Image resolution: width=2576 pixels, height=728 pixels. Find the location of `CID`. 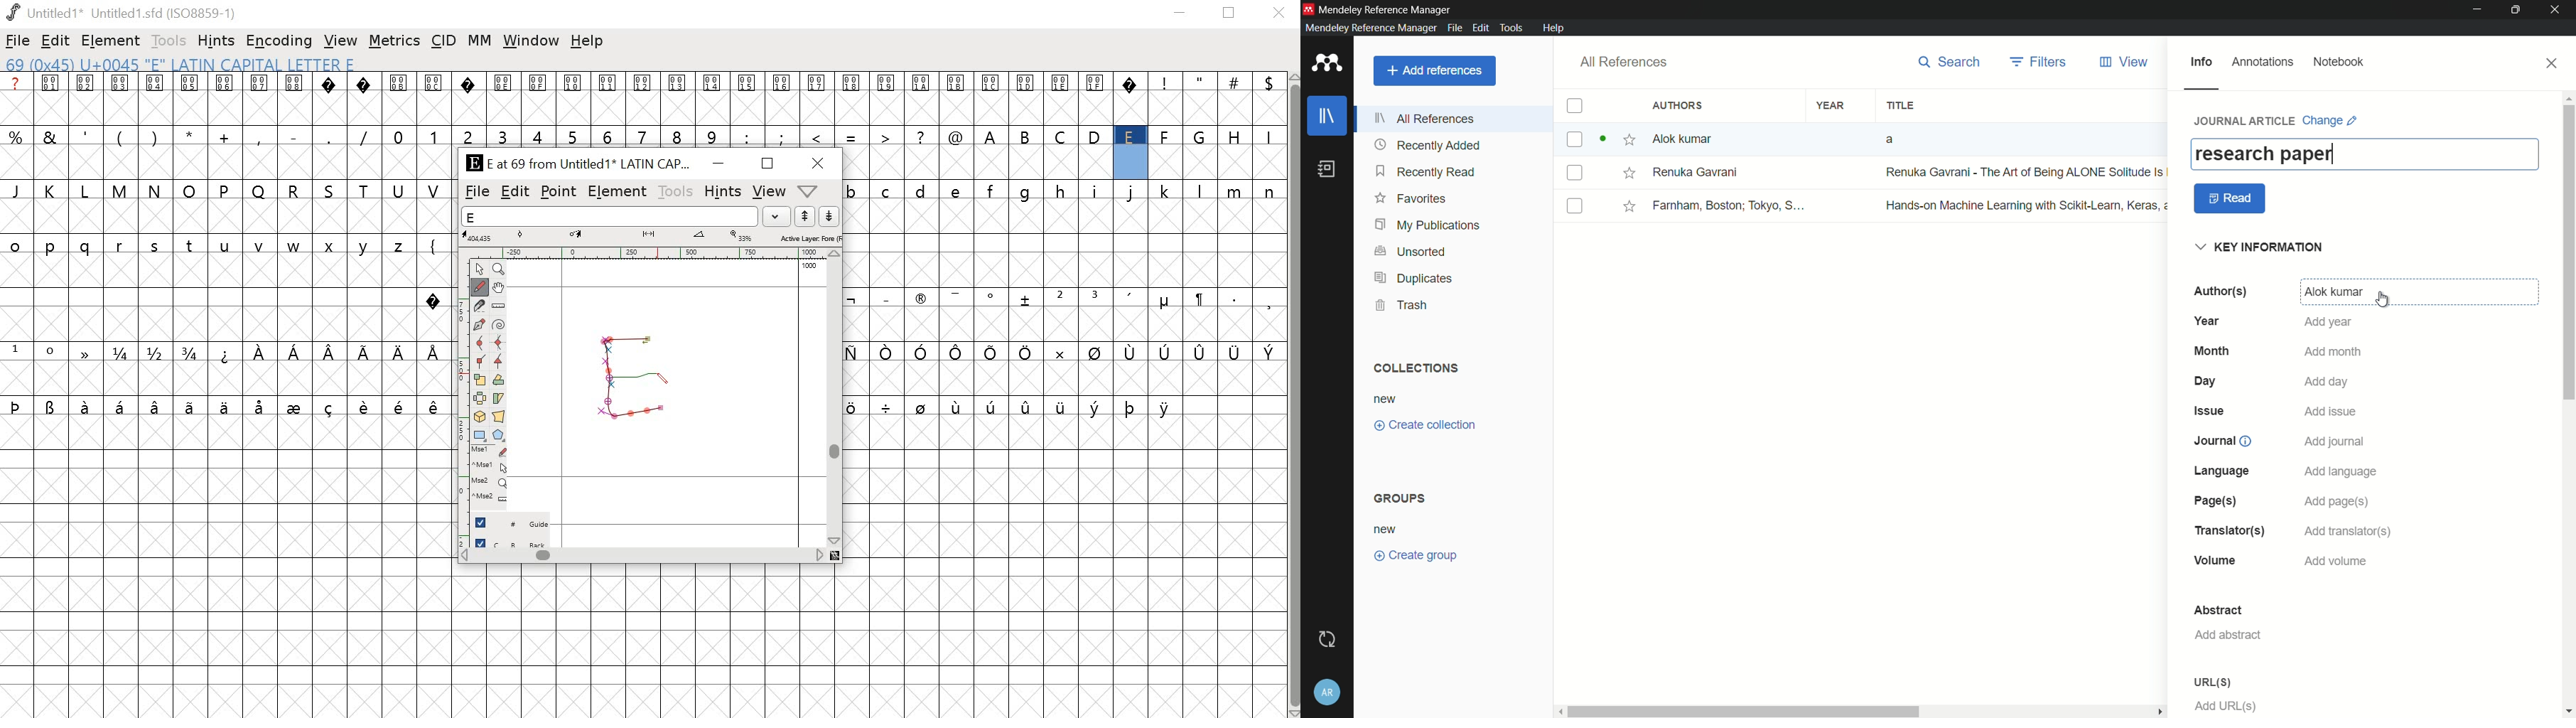

CID is located at coordinates (443, 42).